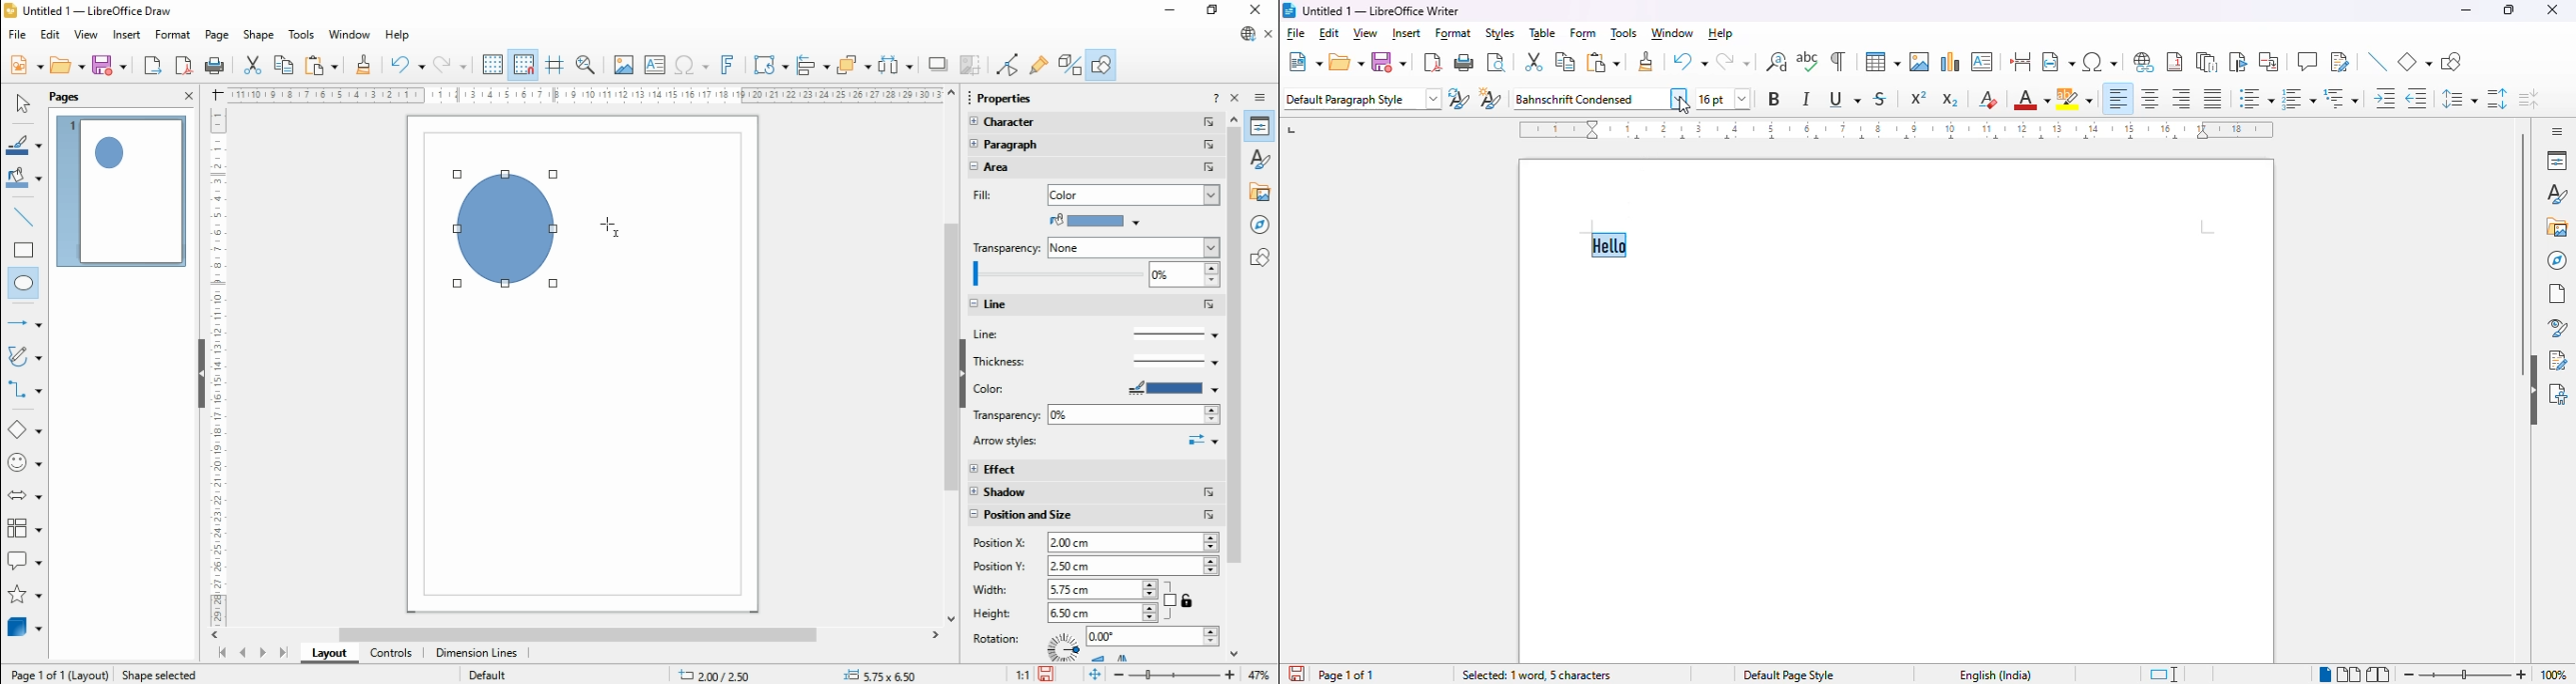 The image size is (2576, 700). What do you see at coordinates (2341, 62) in the screenshot?
I see `show track changes functions` at bounding box center [2341, 62].